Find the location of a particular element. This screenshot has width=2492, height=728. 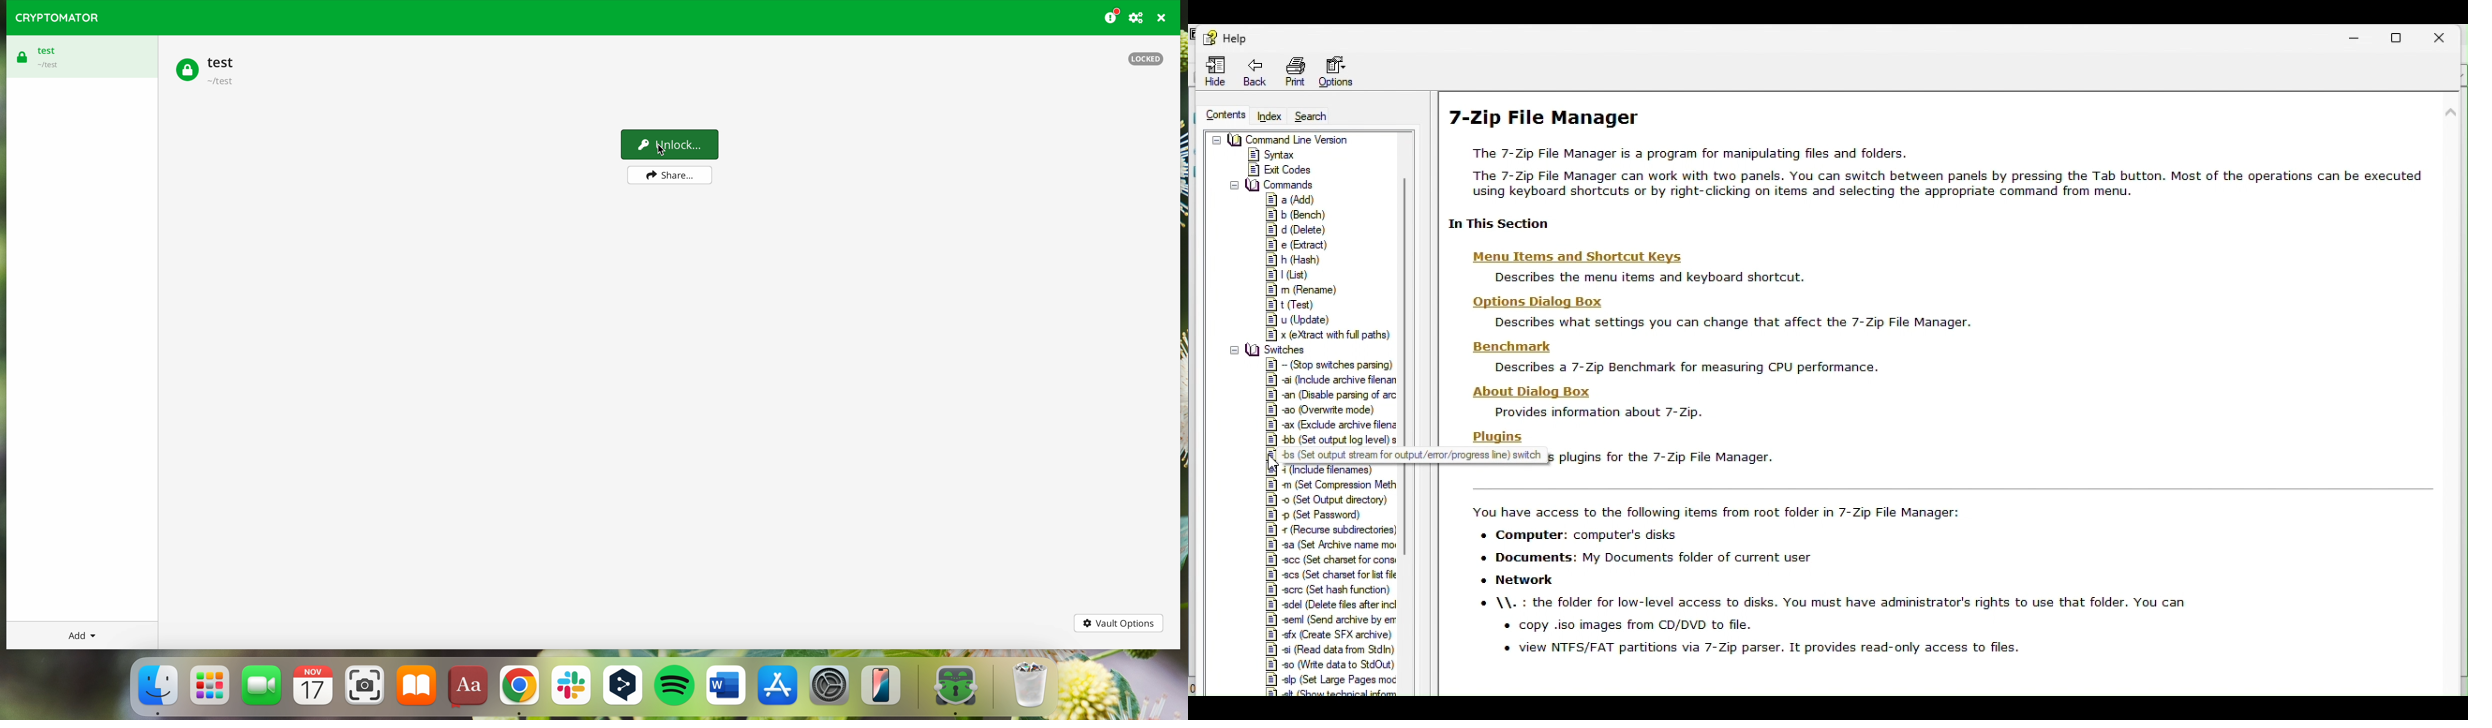

Microsoft Word is located at coordinates (726, 689).